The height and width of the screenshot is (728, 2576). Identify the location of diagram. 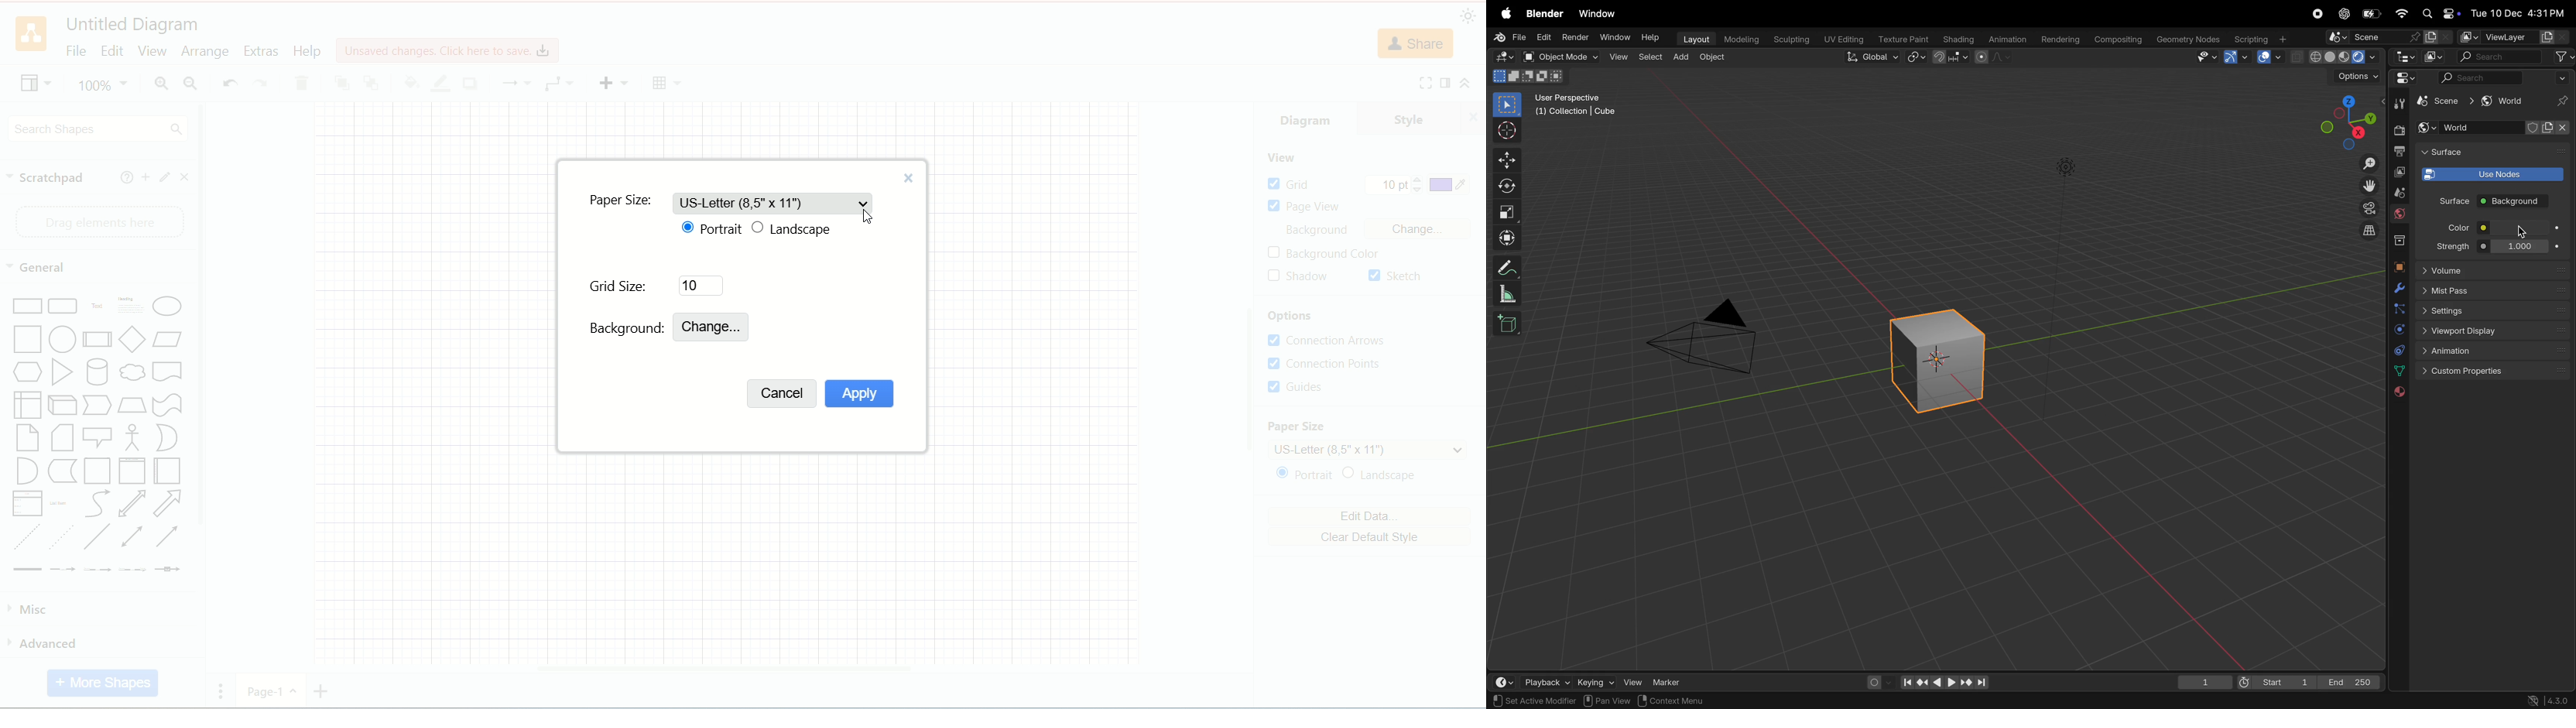
(1308, 118).